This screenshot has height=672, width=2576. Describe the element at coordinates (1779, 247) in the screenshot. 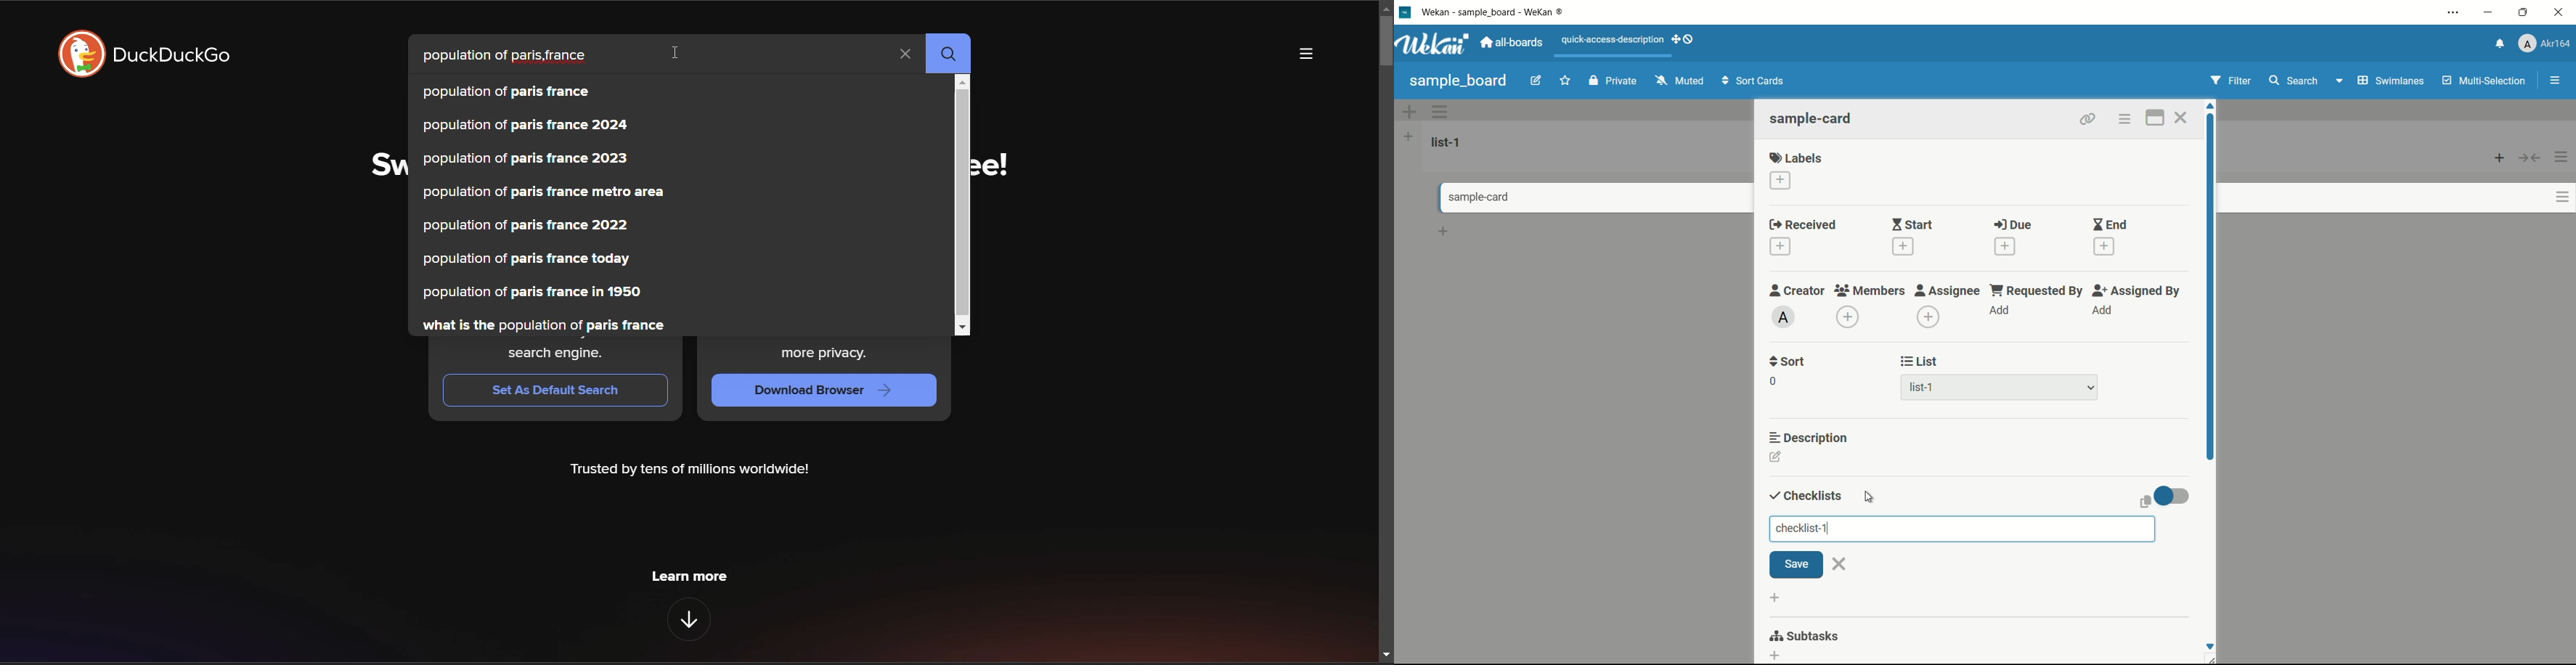

I see `add date` at that location.